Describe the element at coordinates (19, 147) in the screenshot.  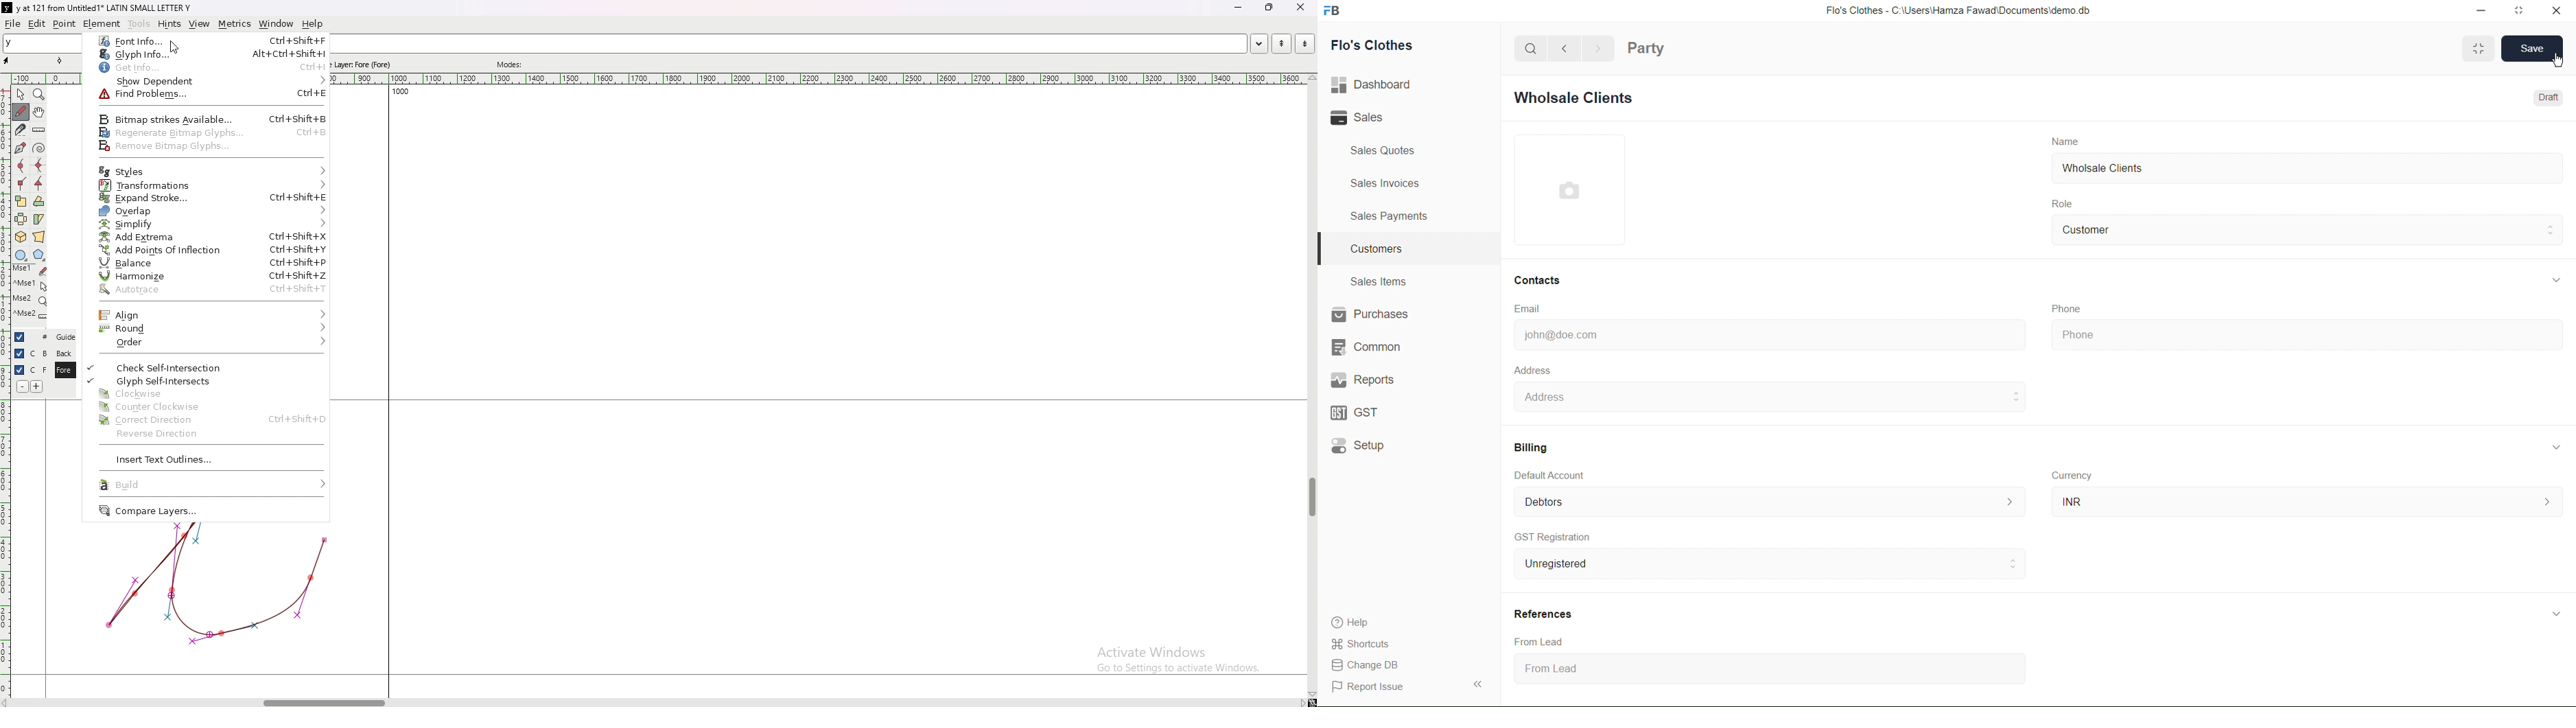
I see `add a point, then drag out its control points` at that location.